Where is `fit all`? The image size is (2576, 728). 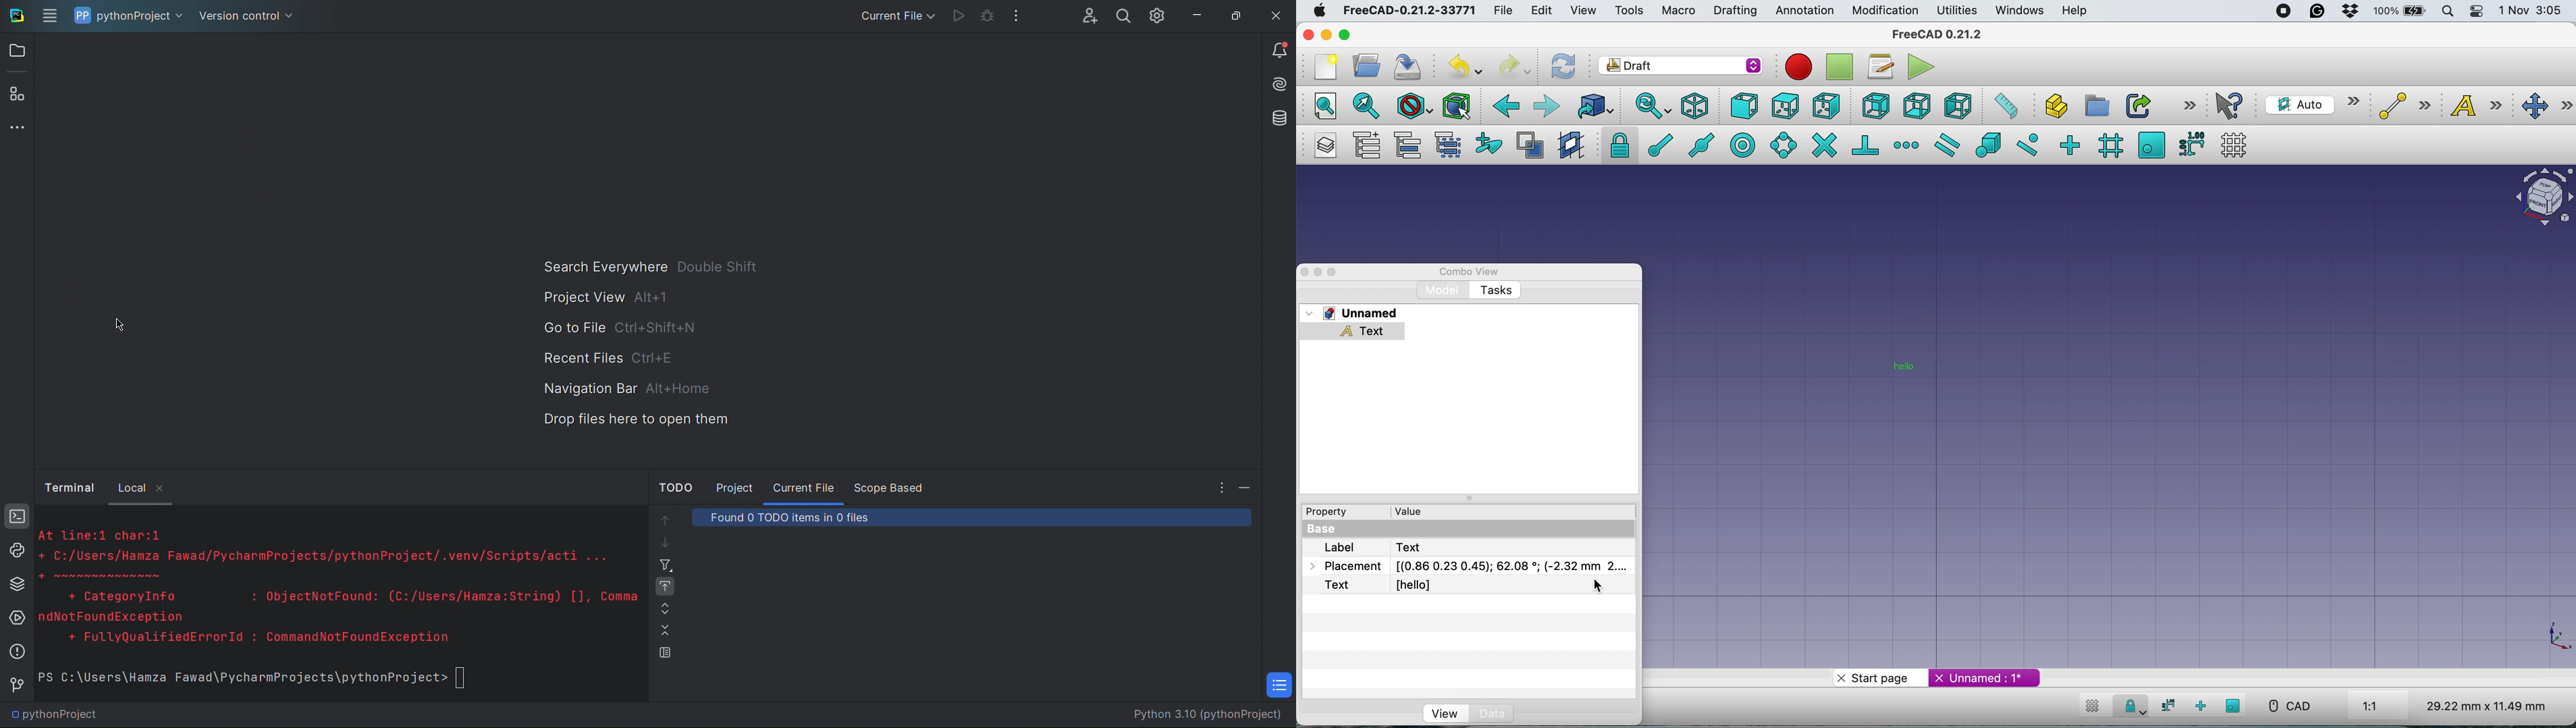 fit all is located at coordinates (1326, 107).